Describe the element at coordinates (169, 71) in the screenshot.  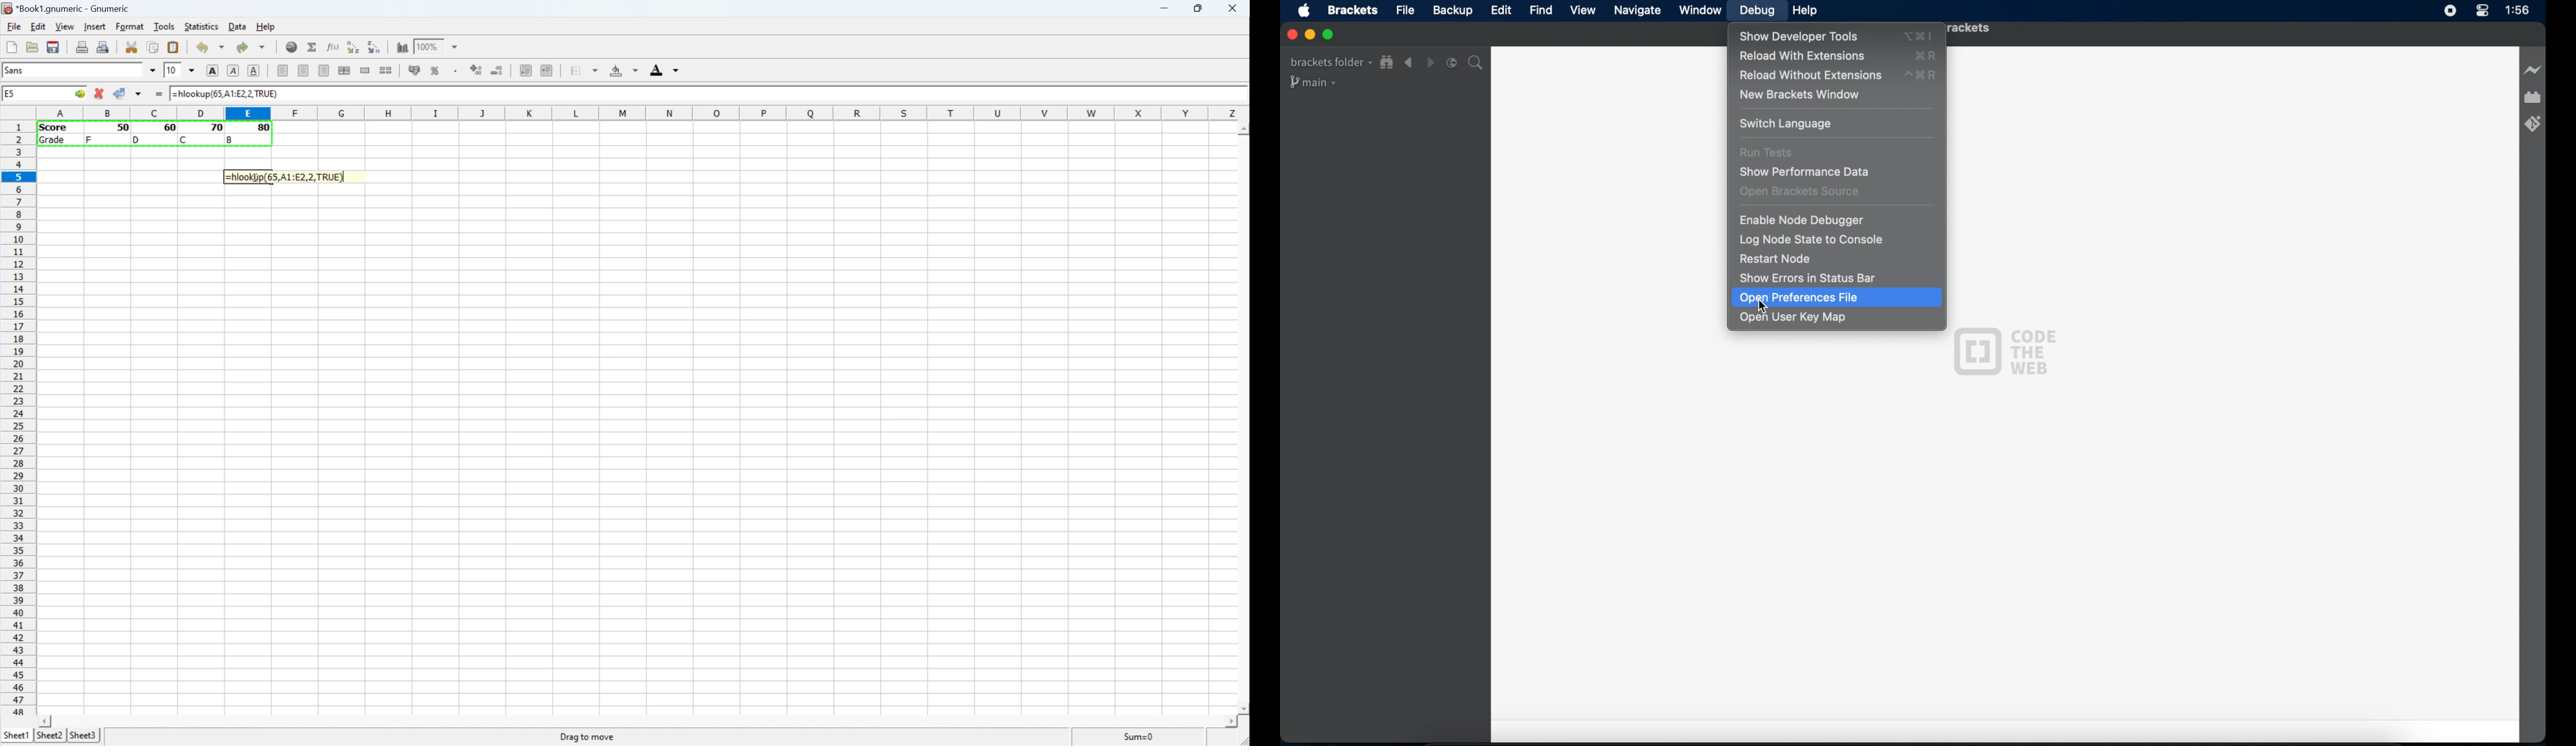
I see `10` at that location.